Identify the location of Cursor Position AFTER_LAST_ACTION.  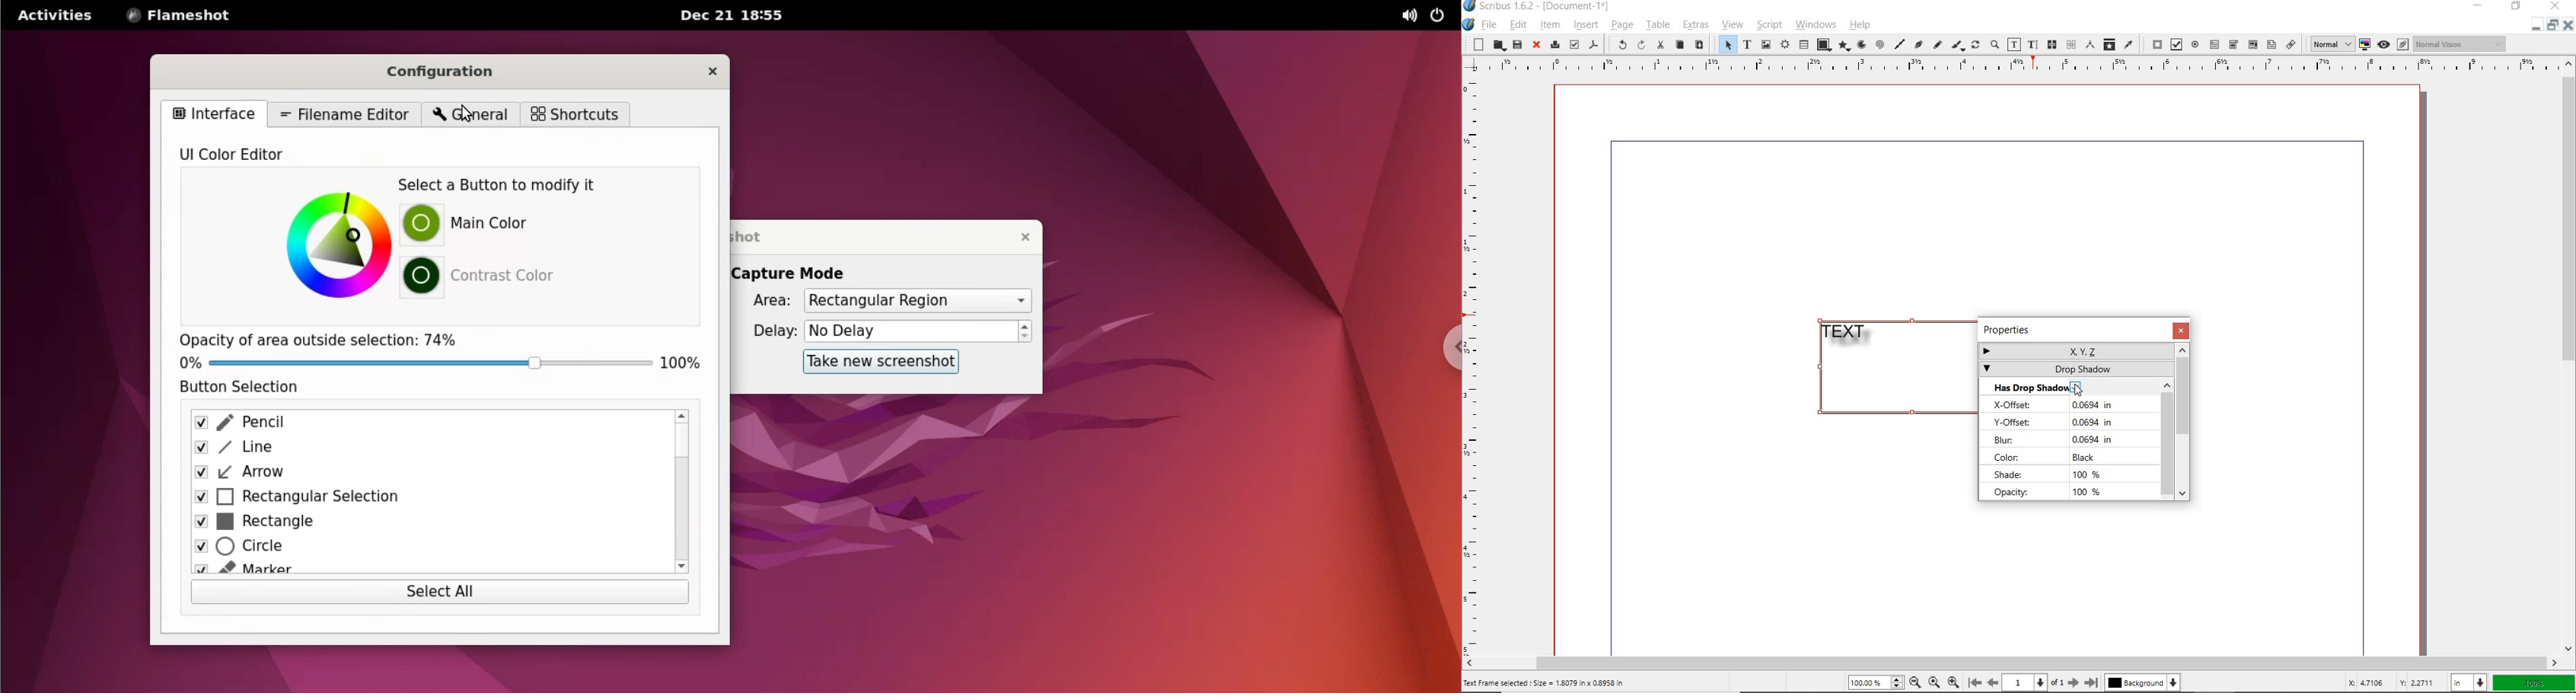
(2079, 387).